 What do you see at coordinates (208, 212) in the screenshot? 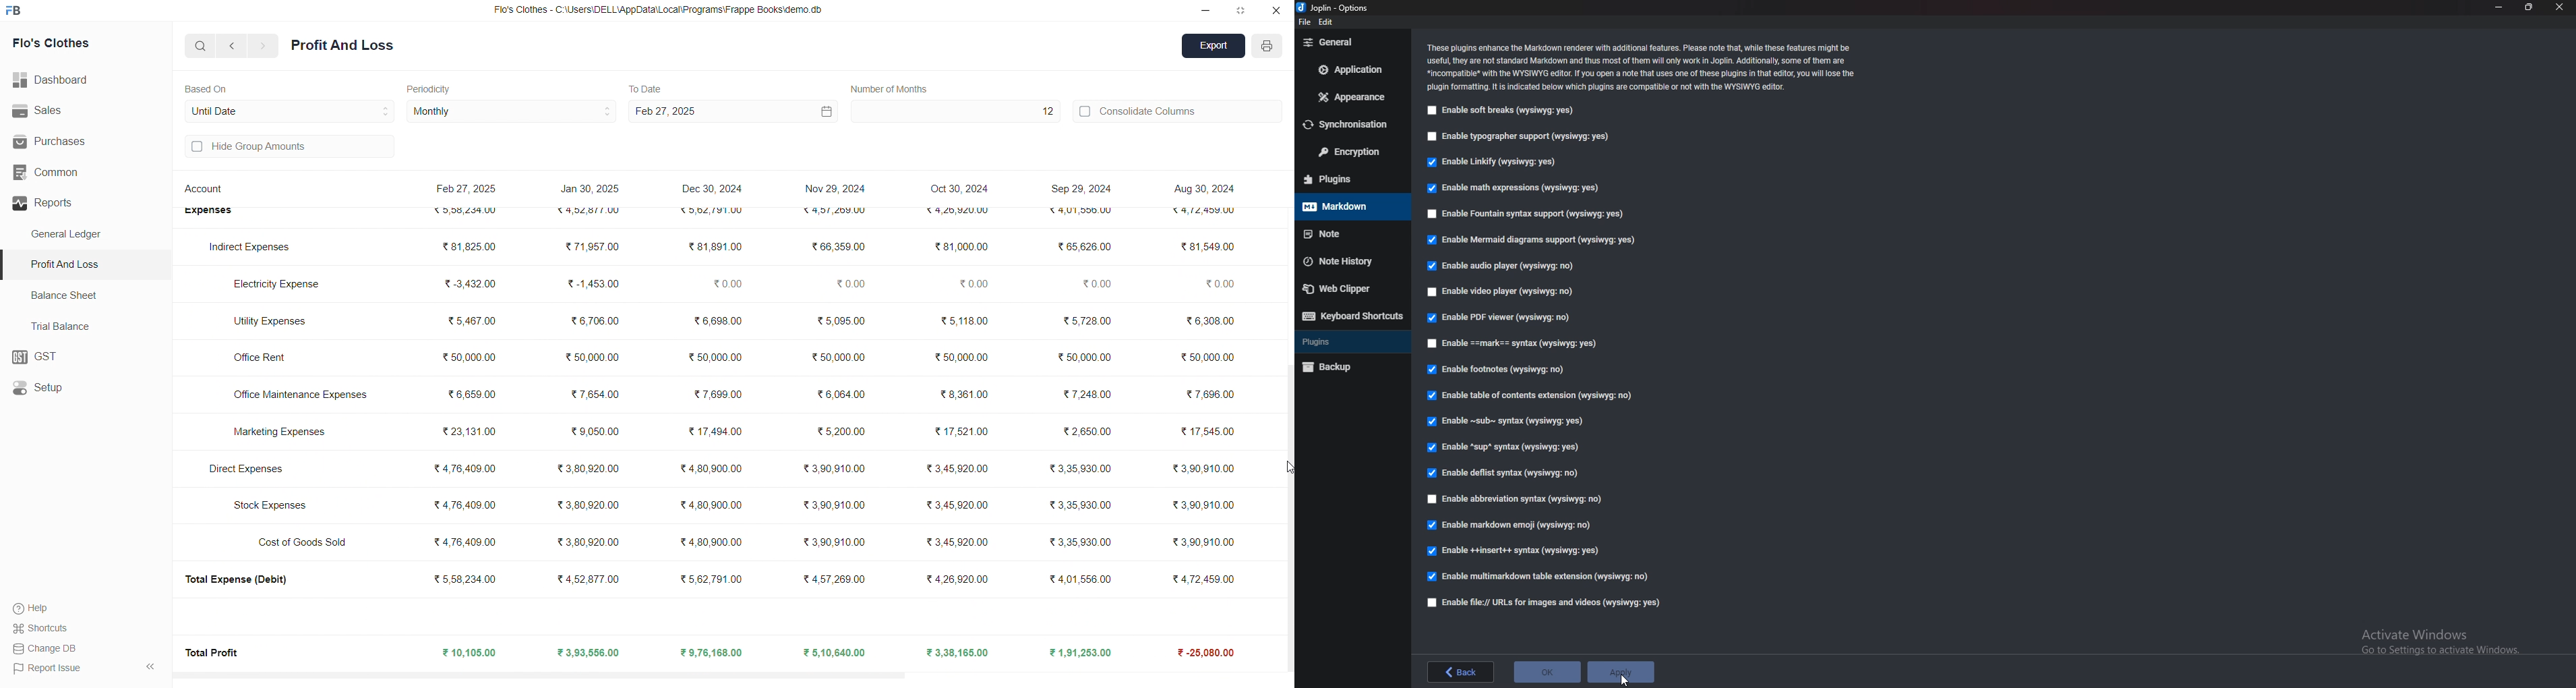
I see `Expenses` at bounding box center [208, 212].